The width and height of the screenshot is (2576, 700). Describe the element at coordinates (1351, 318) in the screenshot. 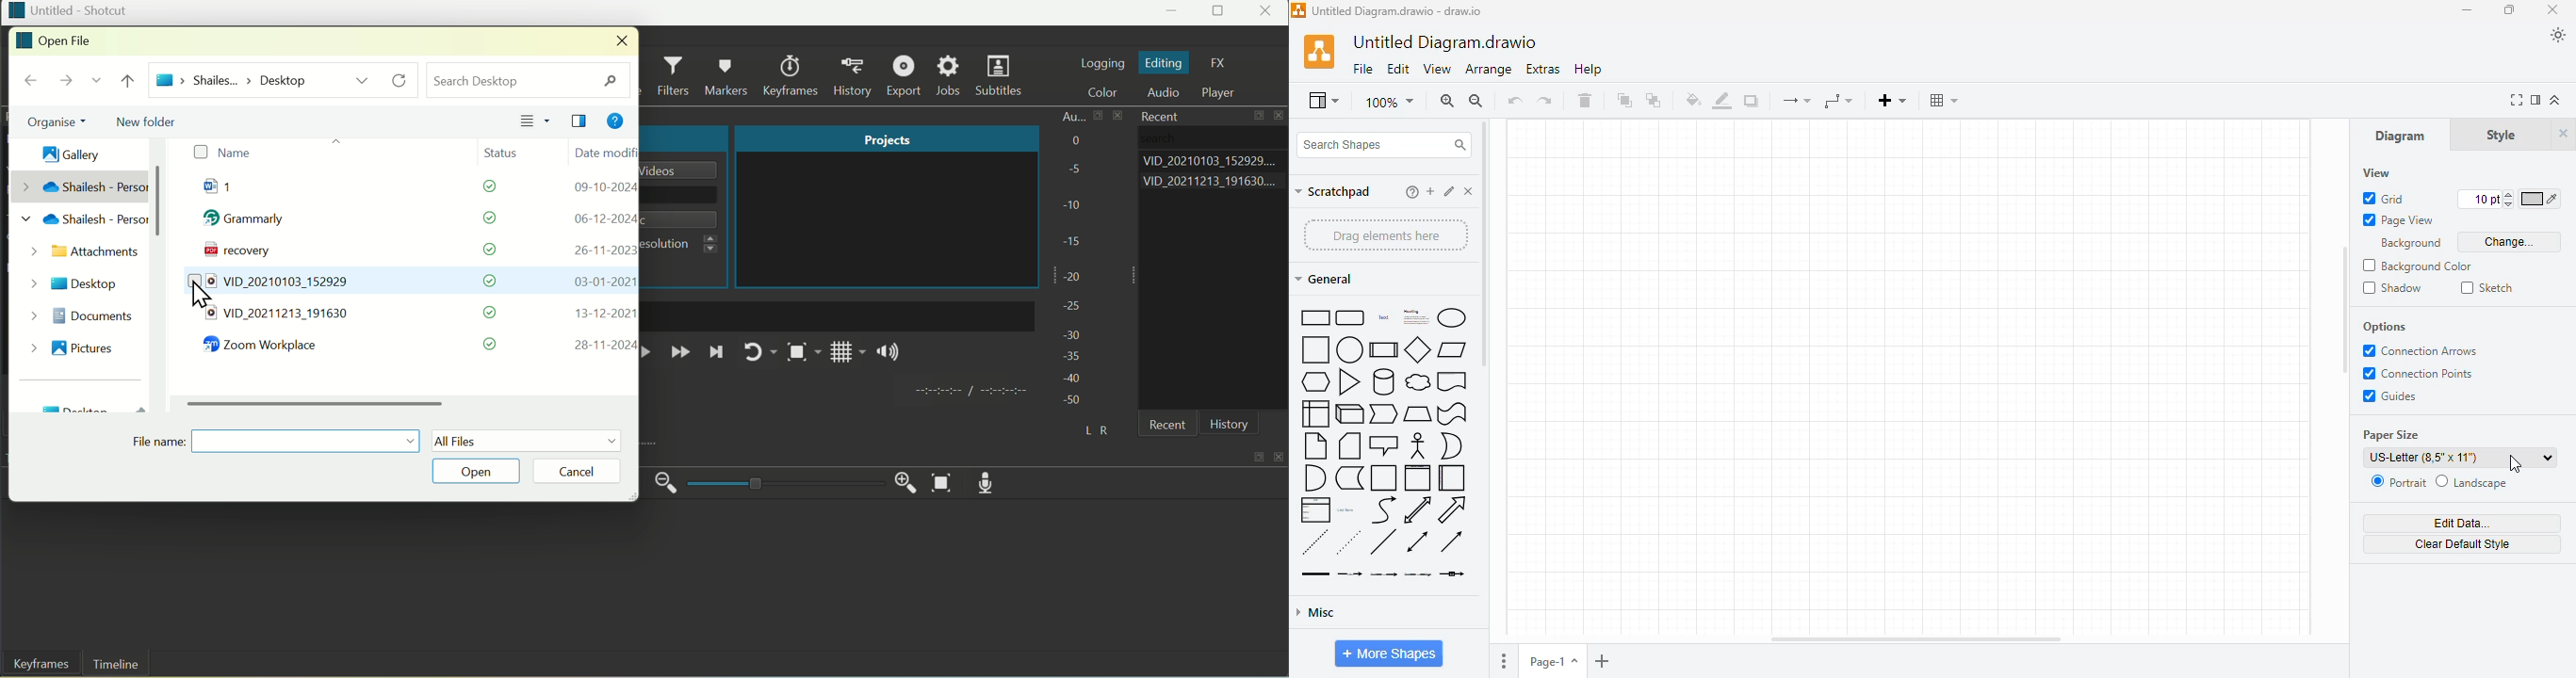

I see `rounded rectangle` at that location.